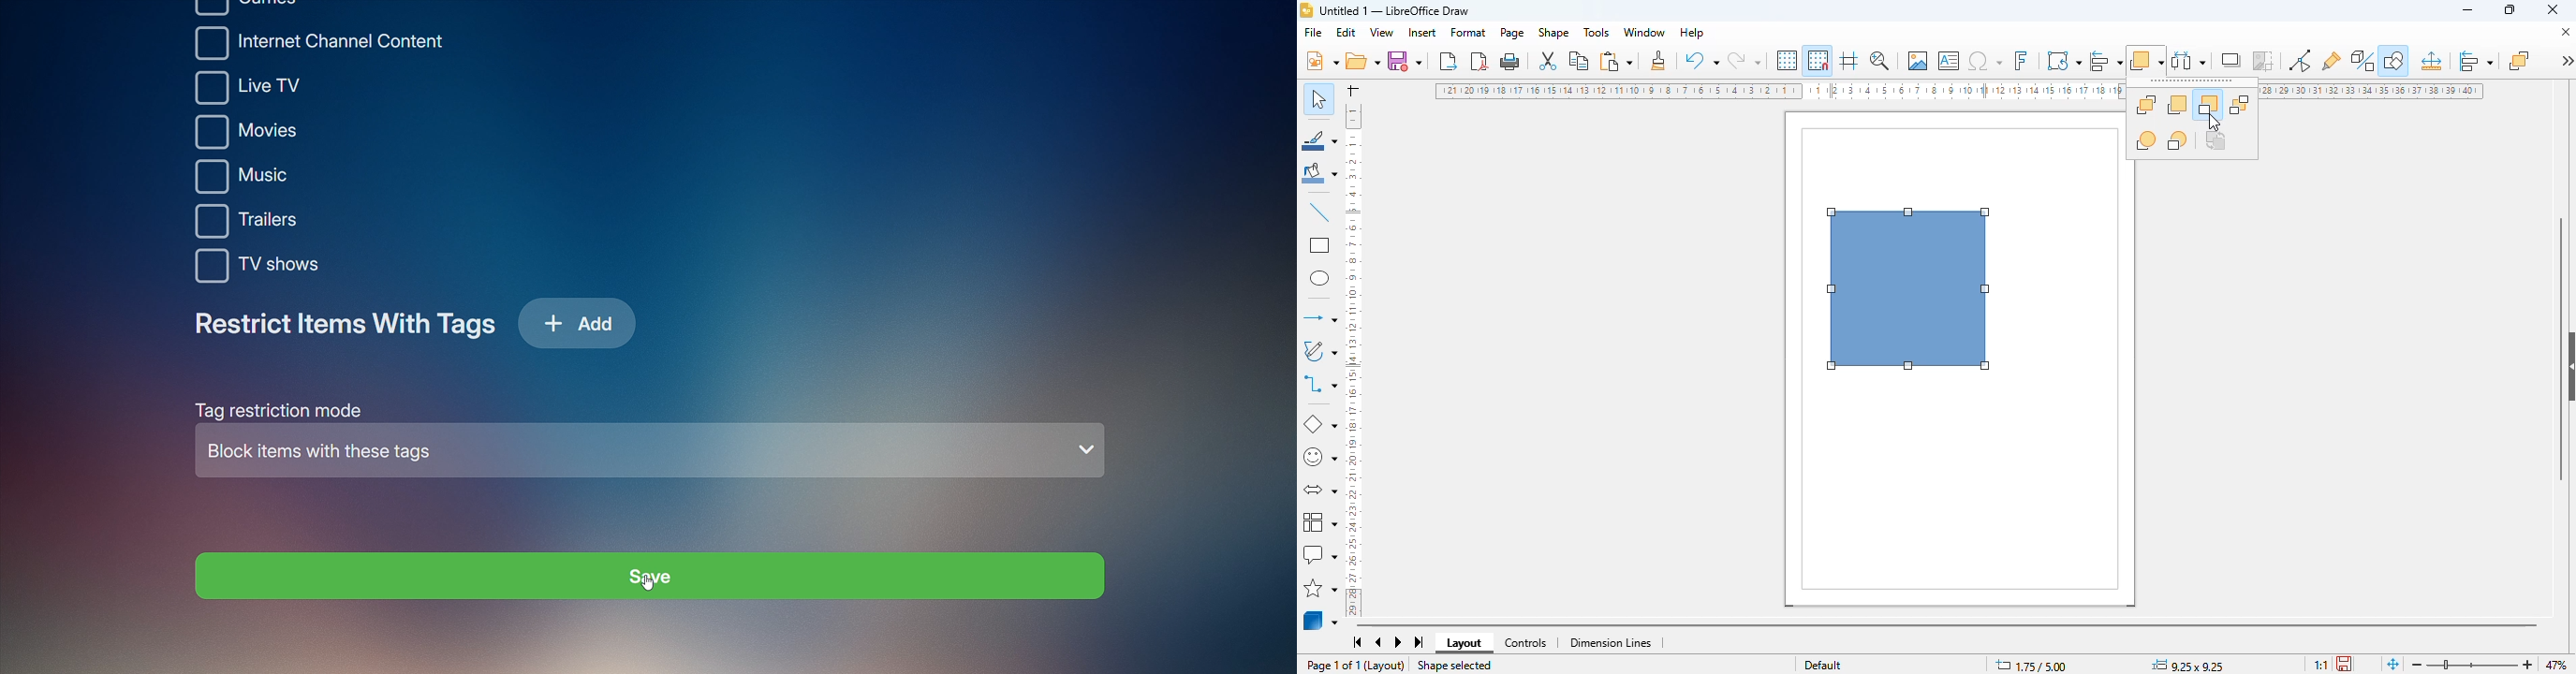 The image size is (2576, 700). Describe the element at coordinates (2529, 665) in the screenshot. I see `zoom in` at that location.